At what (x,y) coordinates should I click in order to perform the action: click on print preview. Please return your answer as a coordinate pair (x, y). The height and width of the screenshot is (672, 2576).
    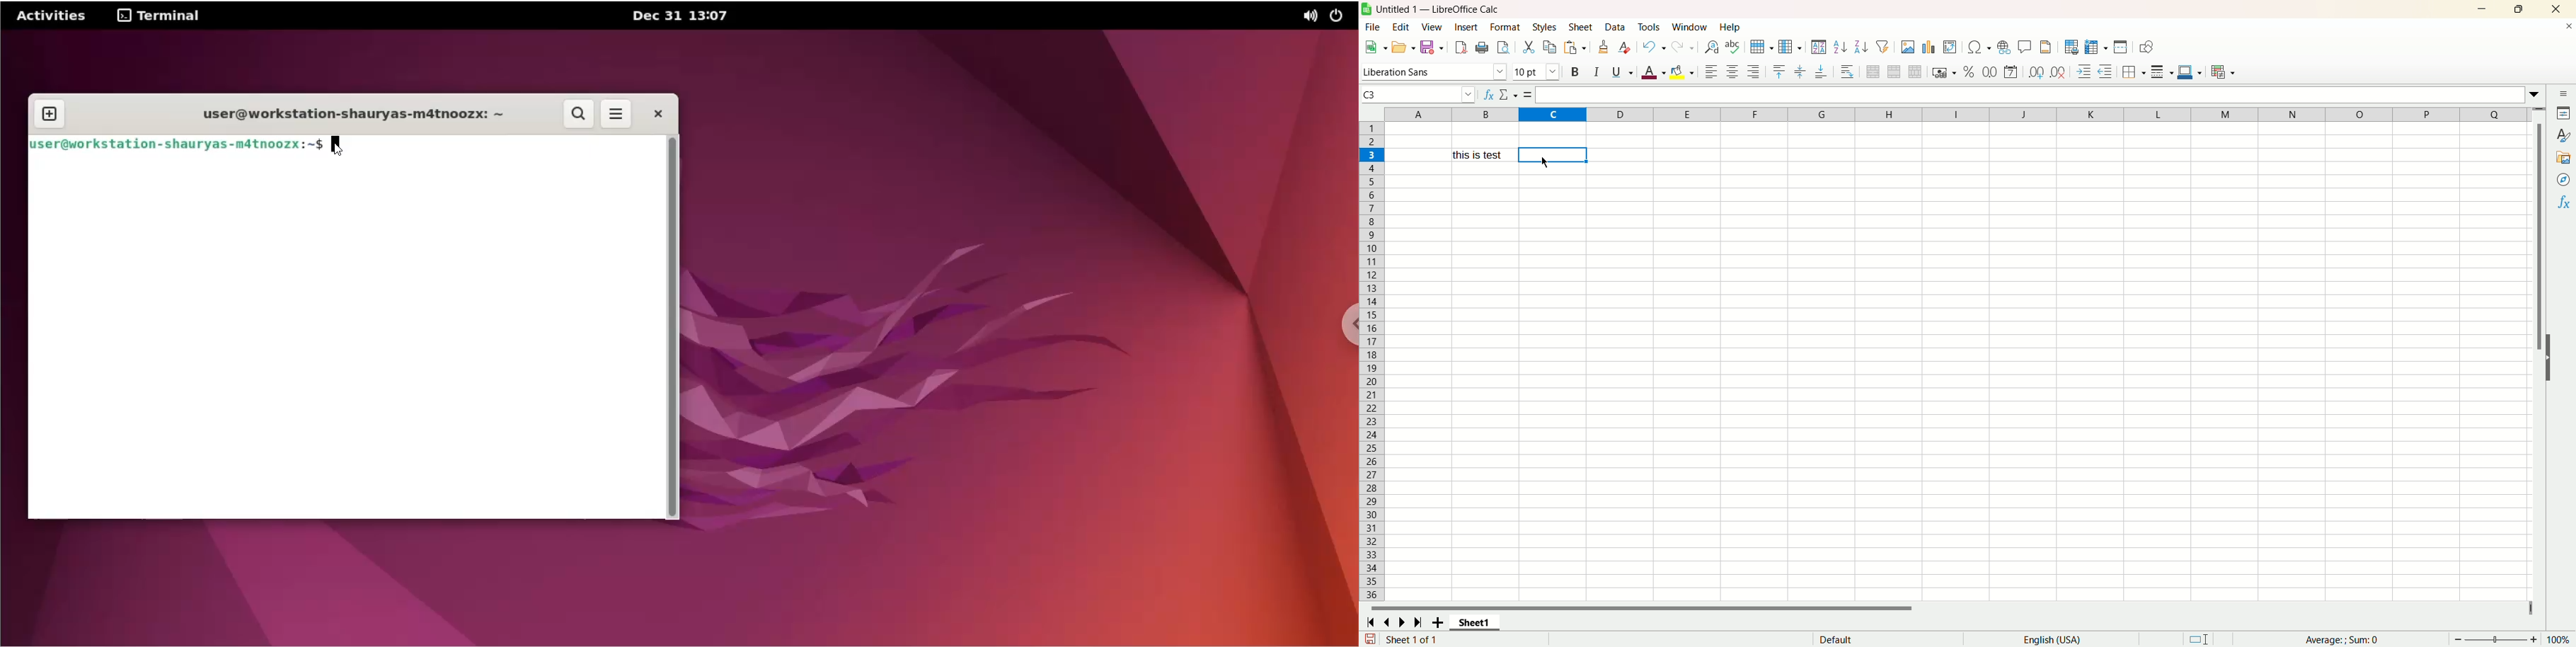
    Looking at the image, I should click on (1503, 48).